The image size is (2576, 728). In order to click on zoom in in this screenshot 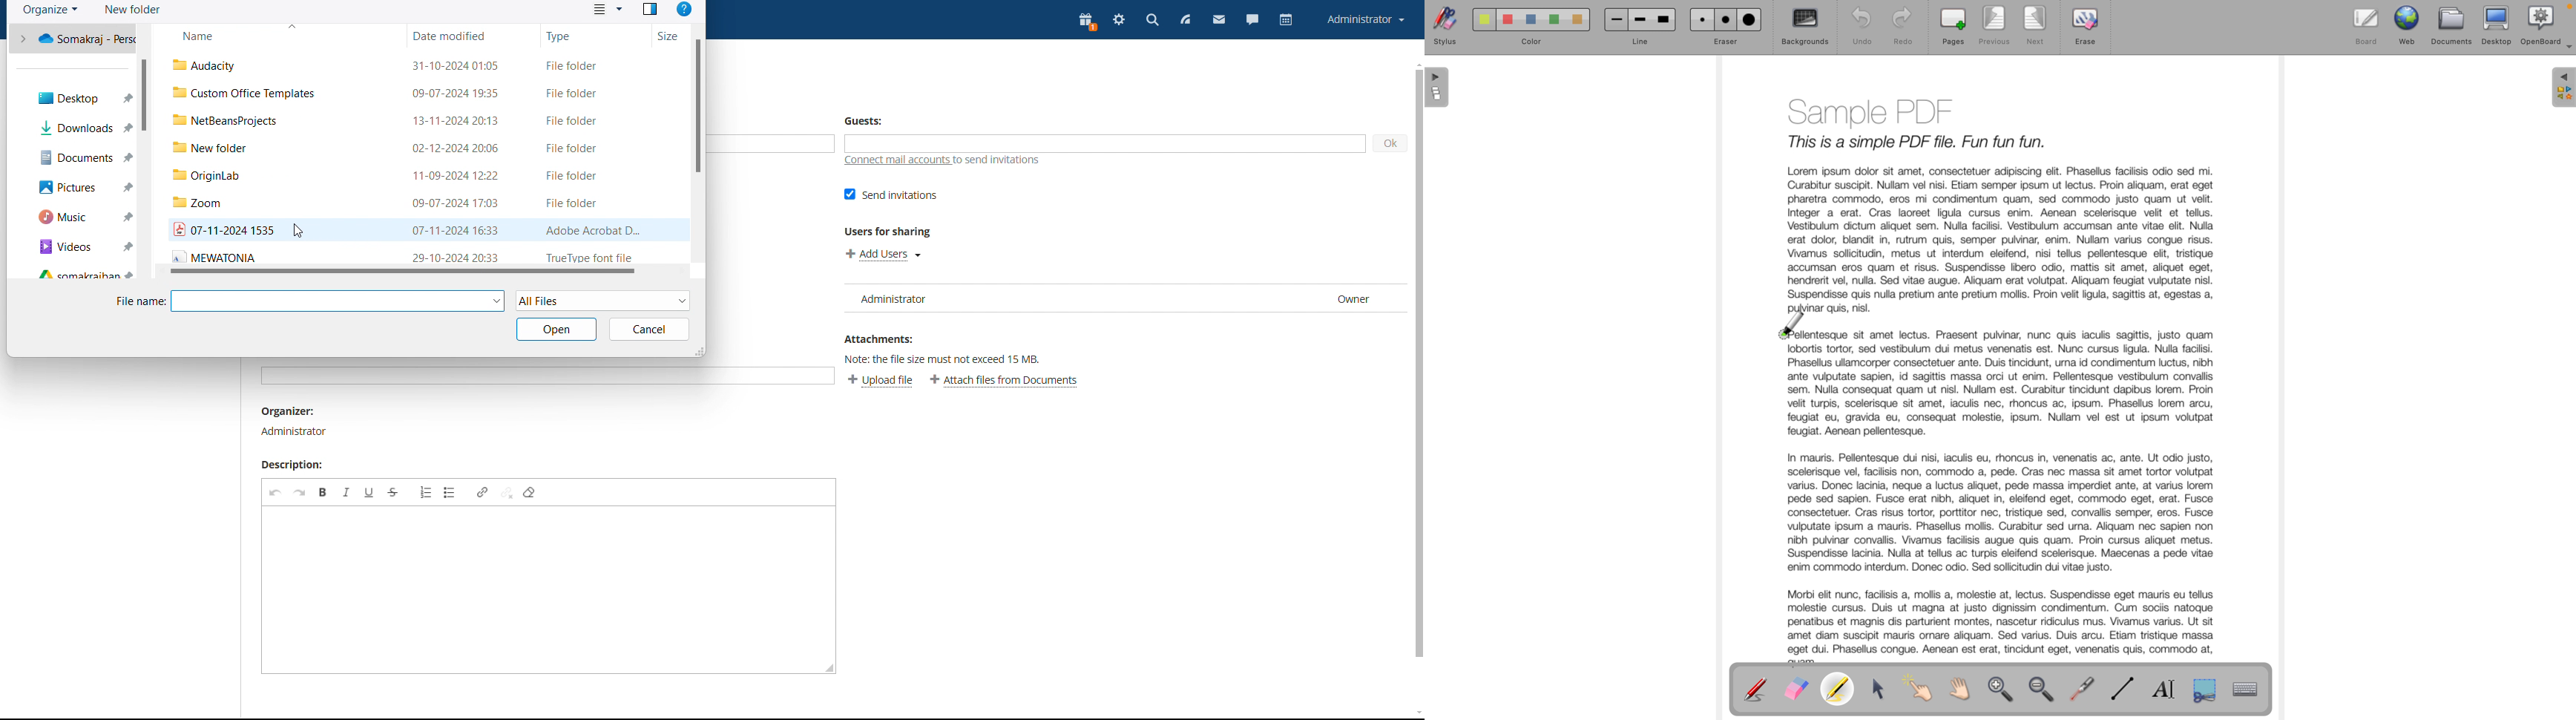, I will do `click(2002, 692)`.